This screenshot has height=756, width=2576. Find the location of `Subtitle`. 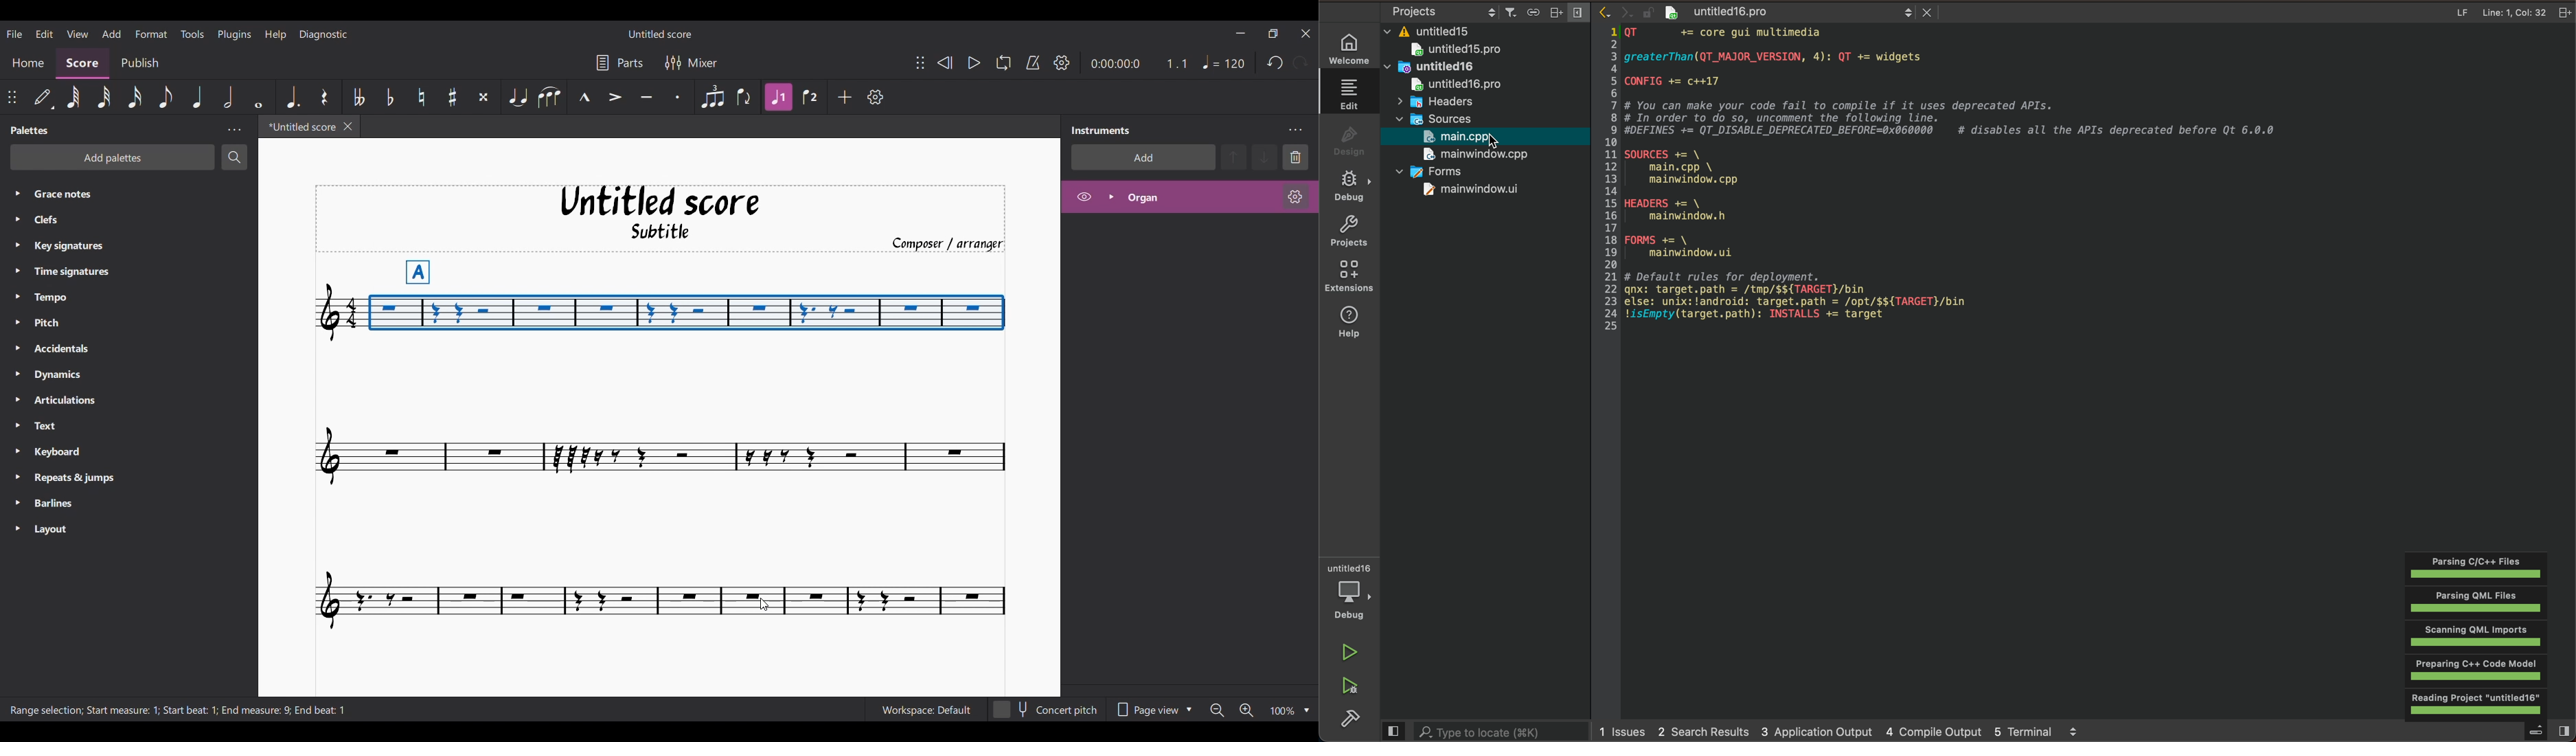

Subtitle is located at coordinates (674, 231).